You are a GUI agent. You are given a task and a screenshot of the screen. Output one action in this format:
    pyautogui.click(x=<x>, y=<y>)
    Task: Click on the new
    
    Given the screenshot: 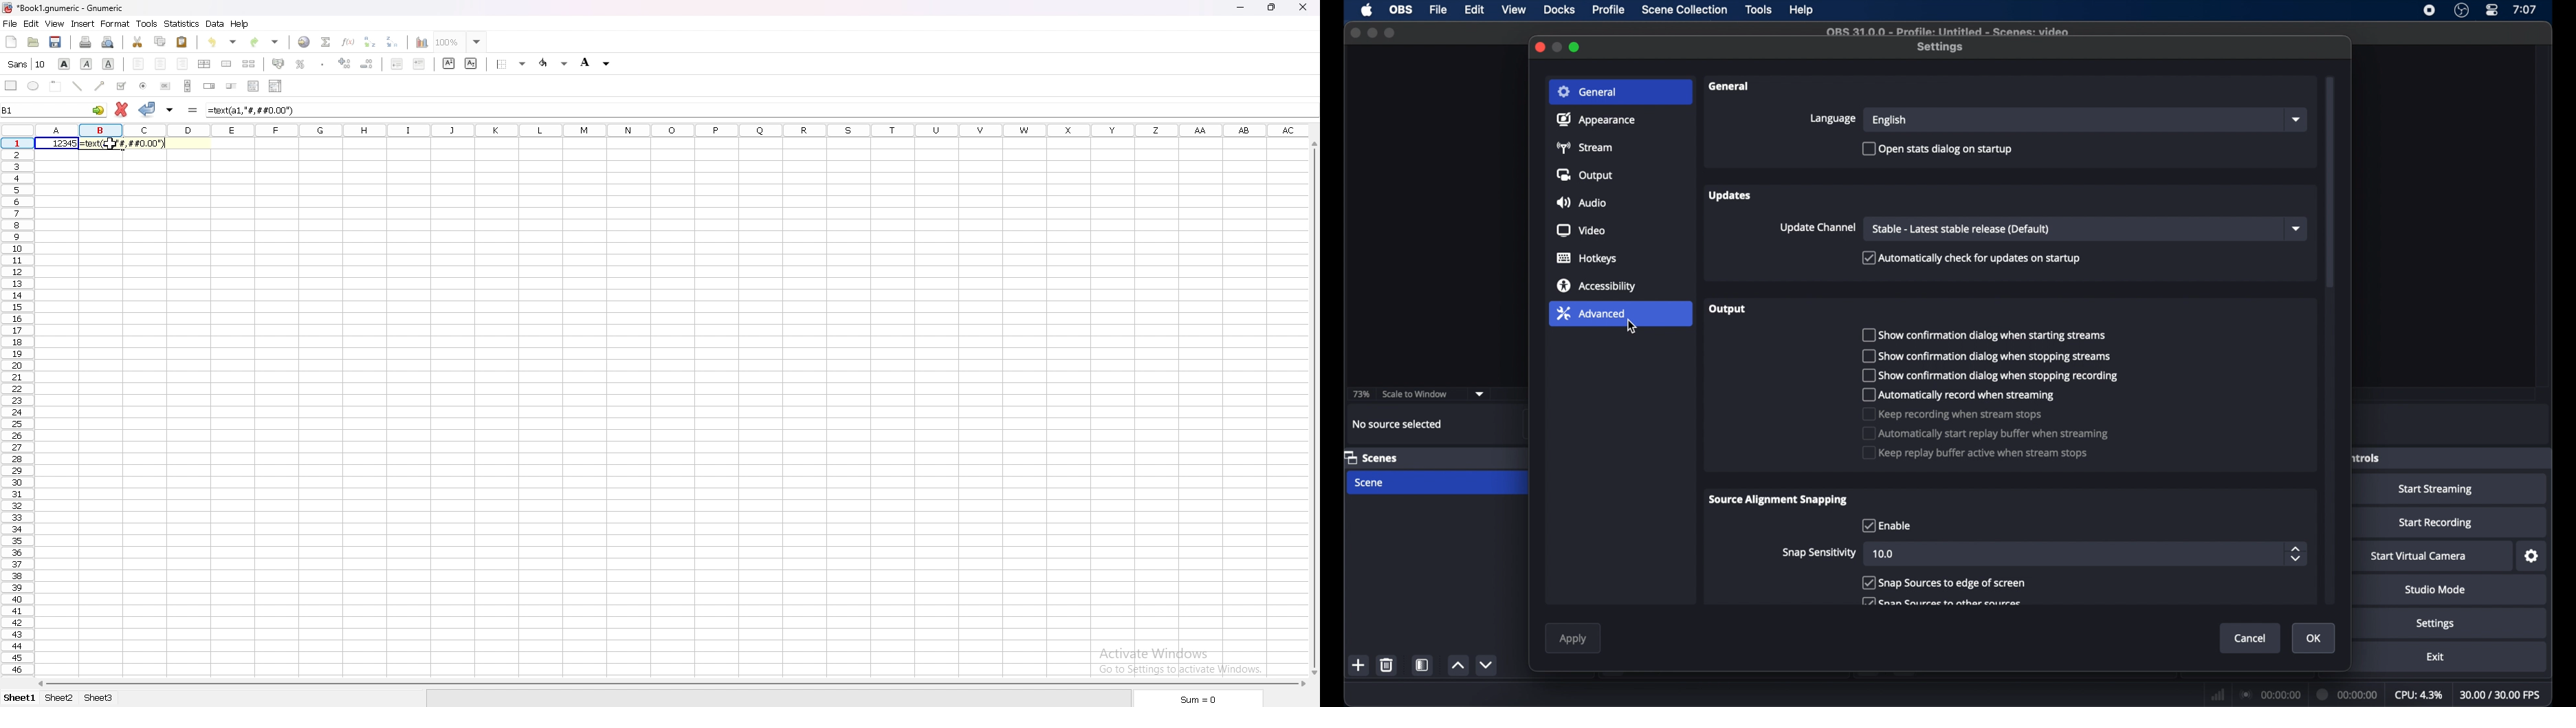 What is the action you would take?
    pyautogui.click(x=12, y=42)
    